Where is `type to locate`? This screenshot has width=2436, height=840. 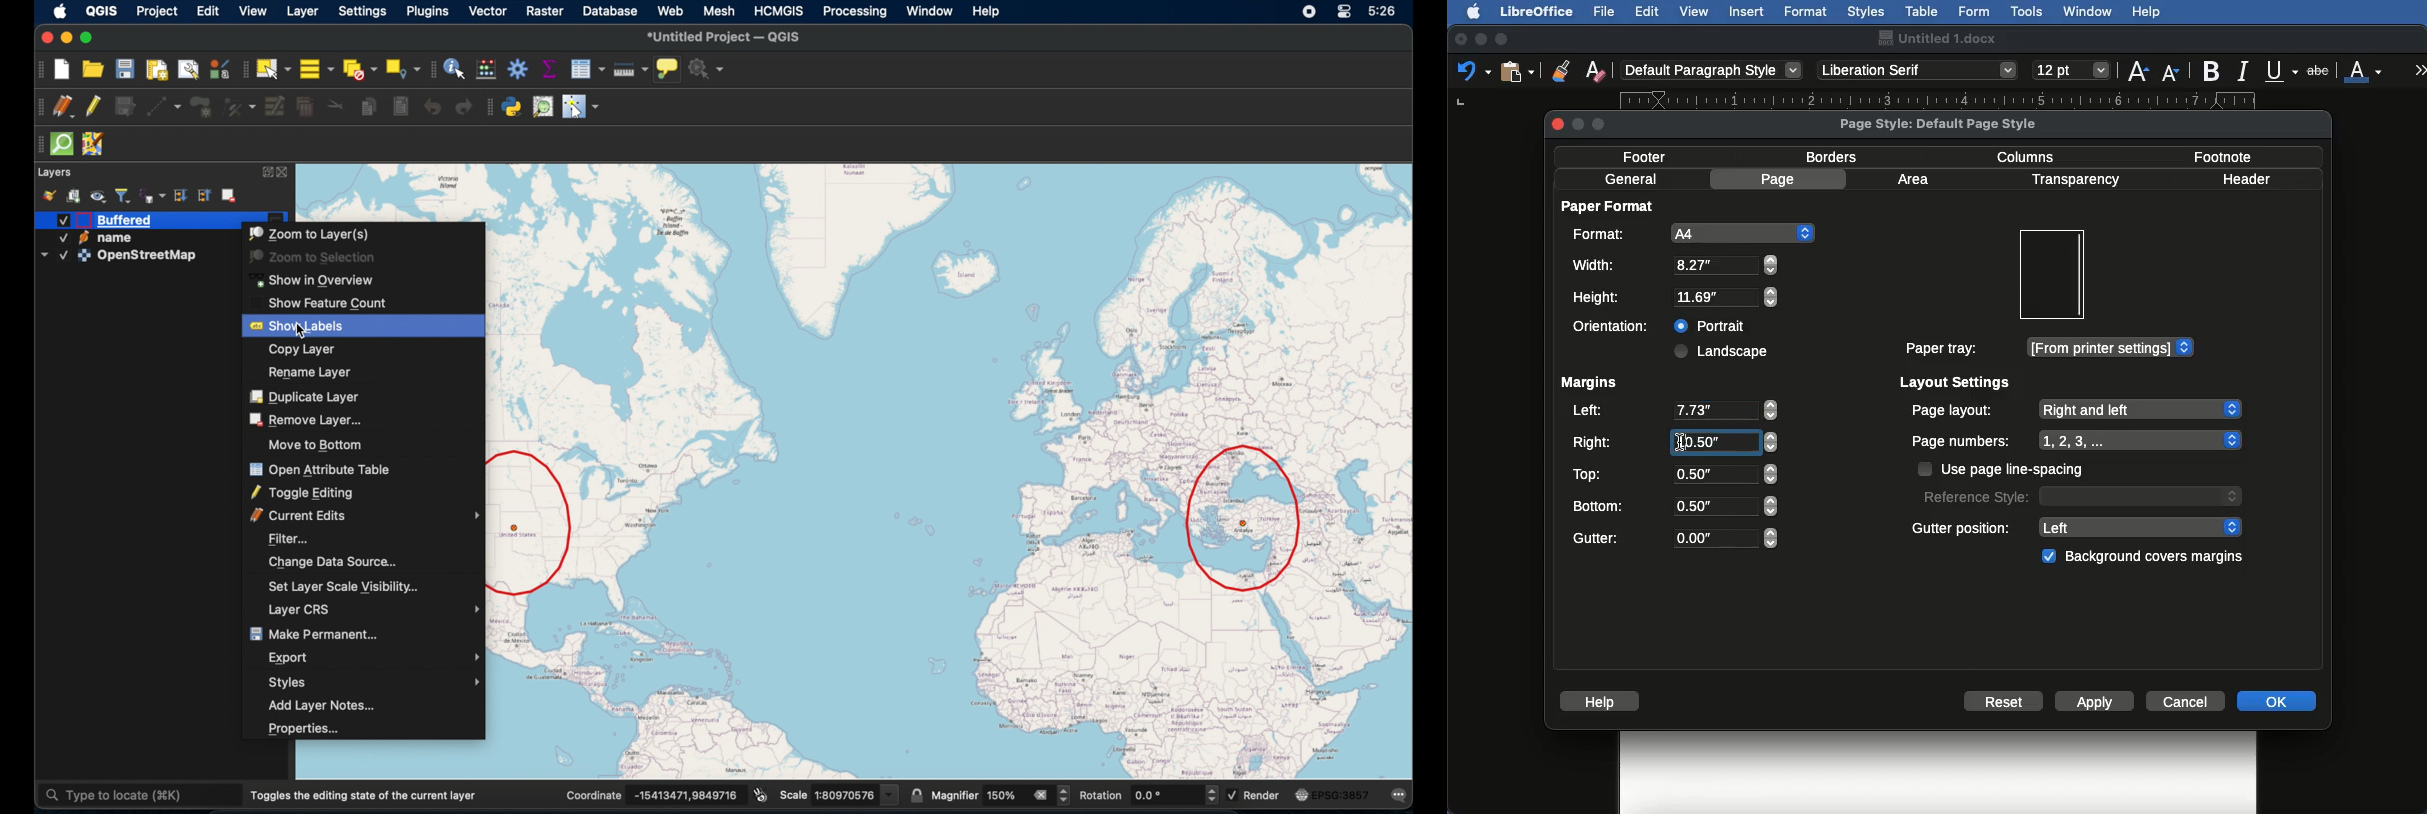
type to locate is located at coordinates (139, 797).